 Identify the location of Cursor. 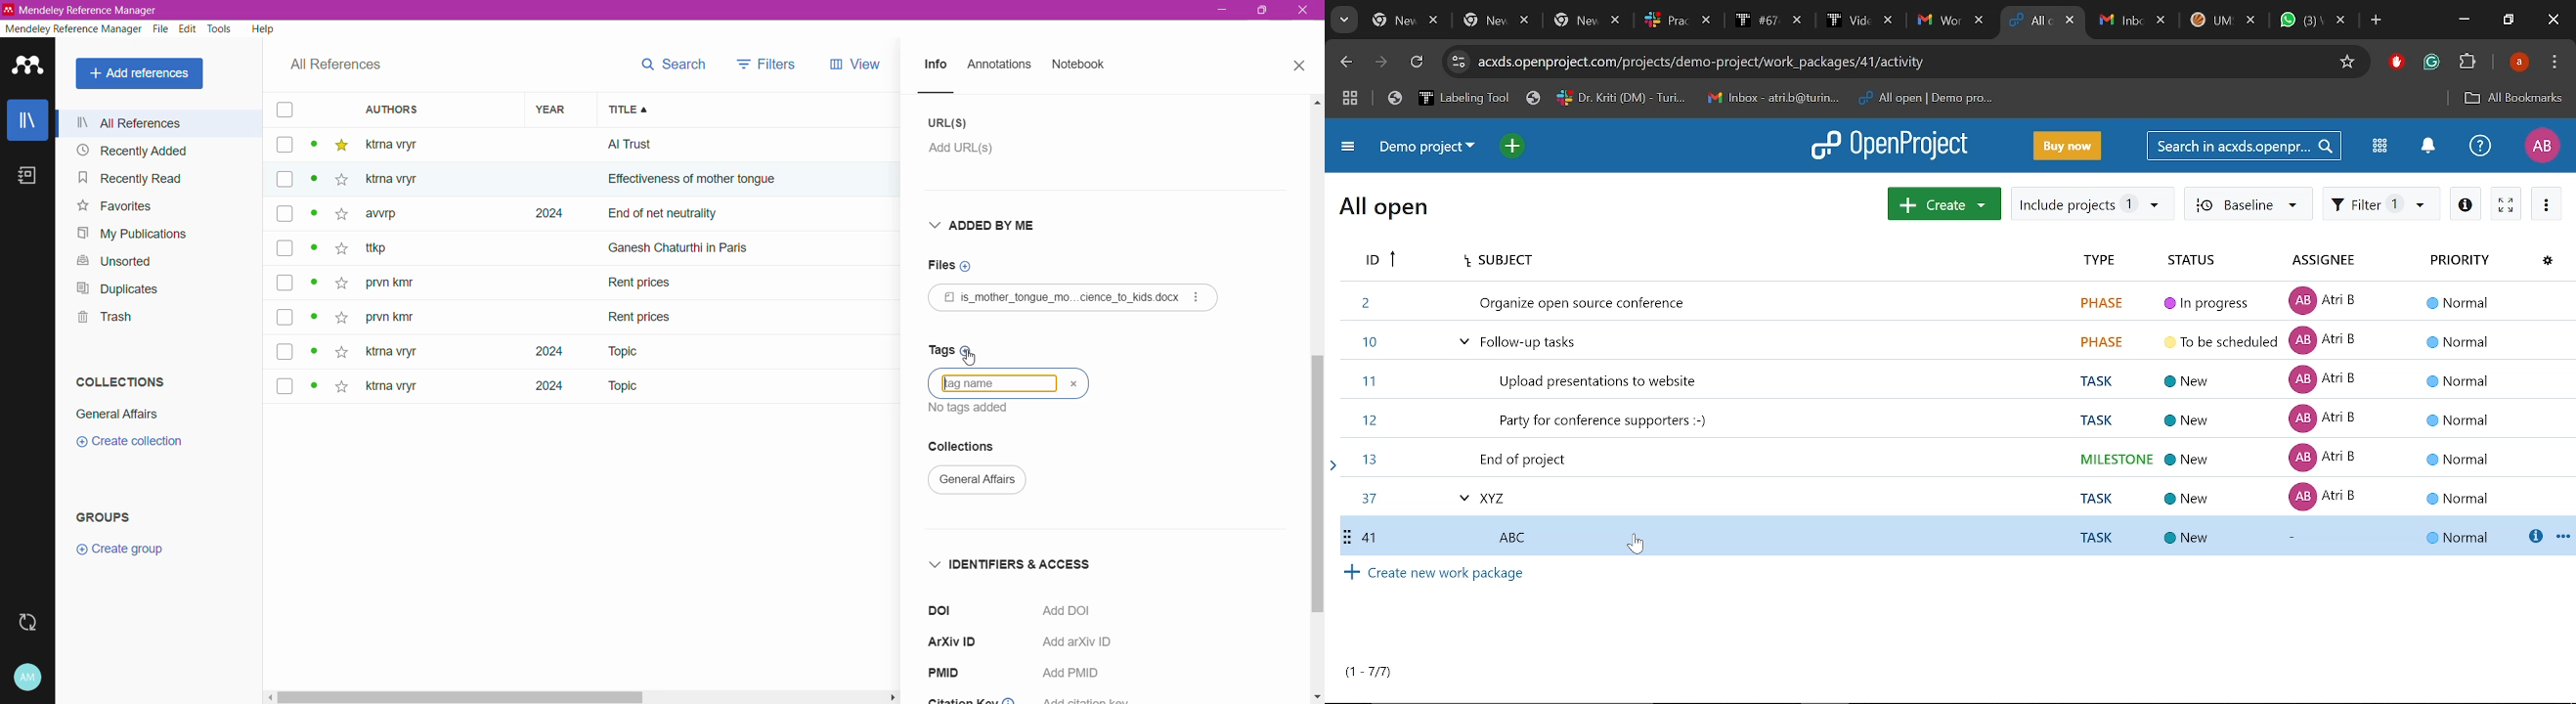
(970, 357).